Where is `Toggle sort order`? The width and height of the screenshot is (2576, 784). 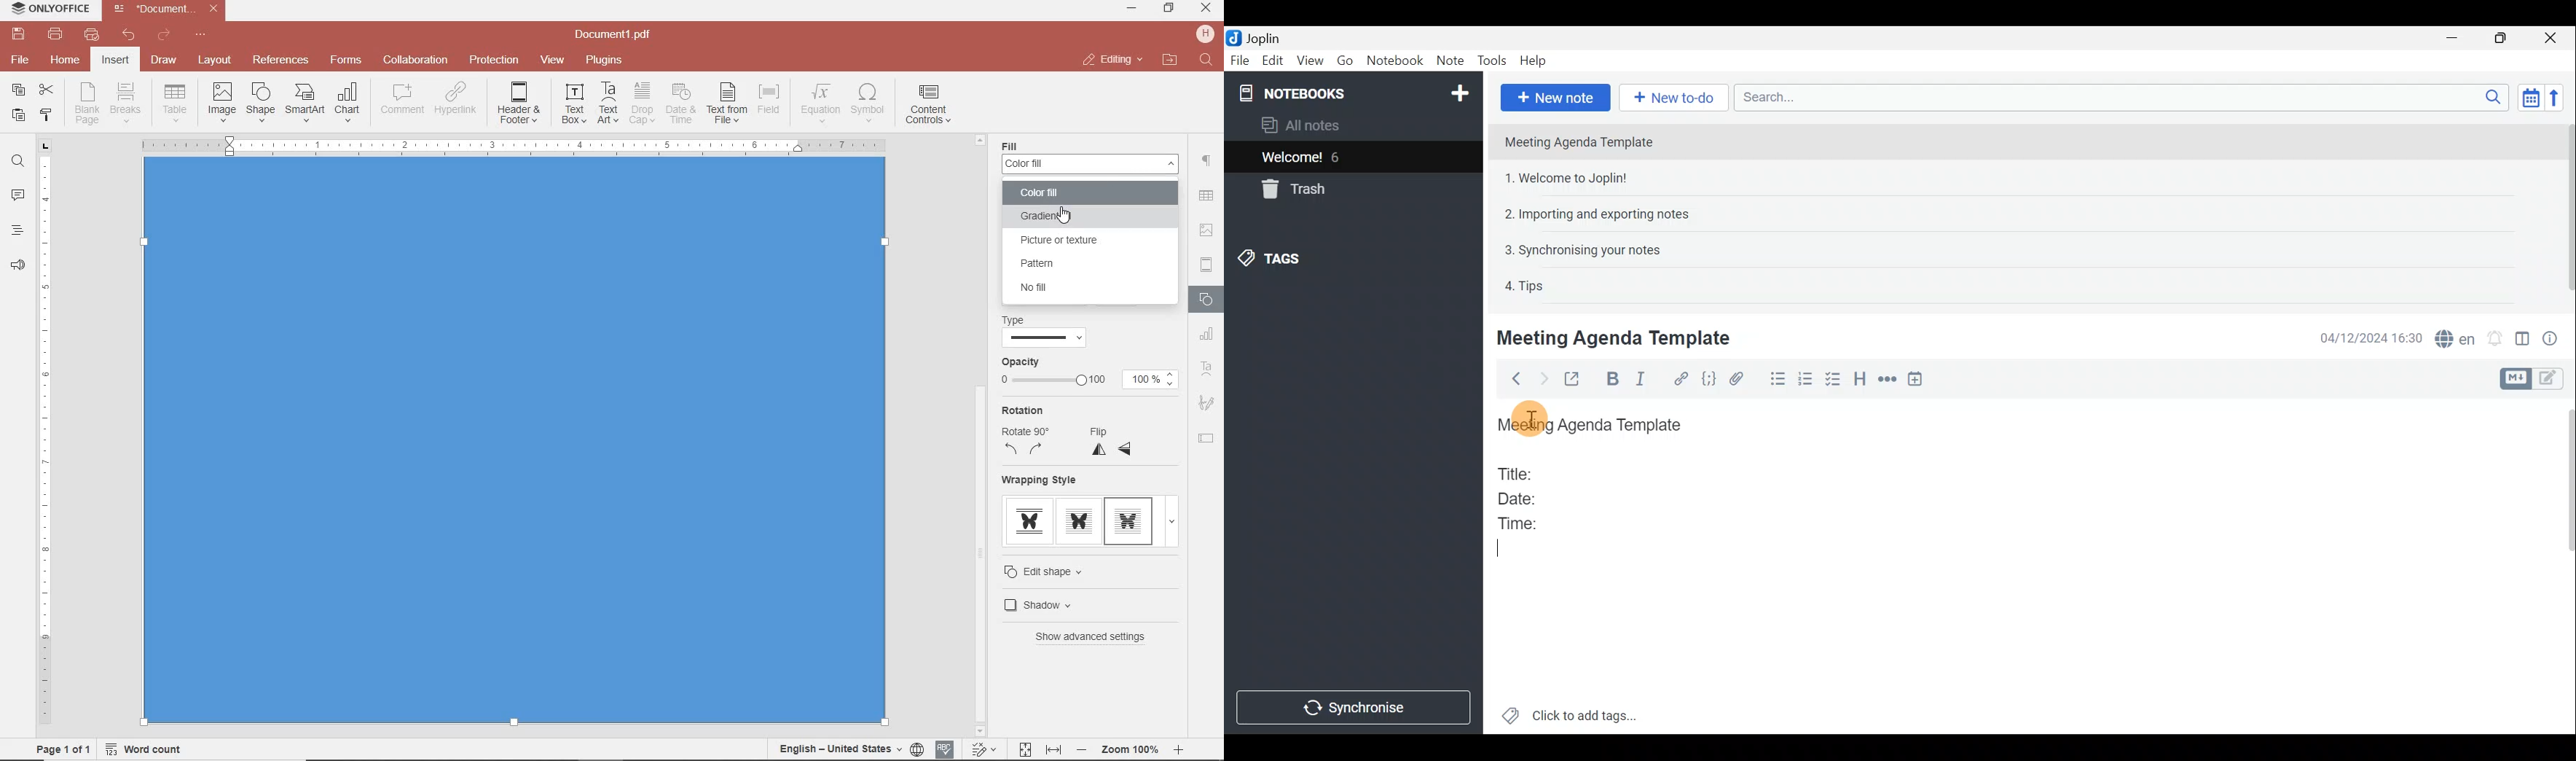 Toggle sort order is located at coordinates (2528, 96).